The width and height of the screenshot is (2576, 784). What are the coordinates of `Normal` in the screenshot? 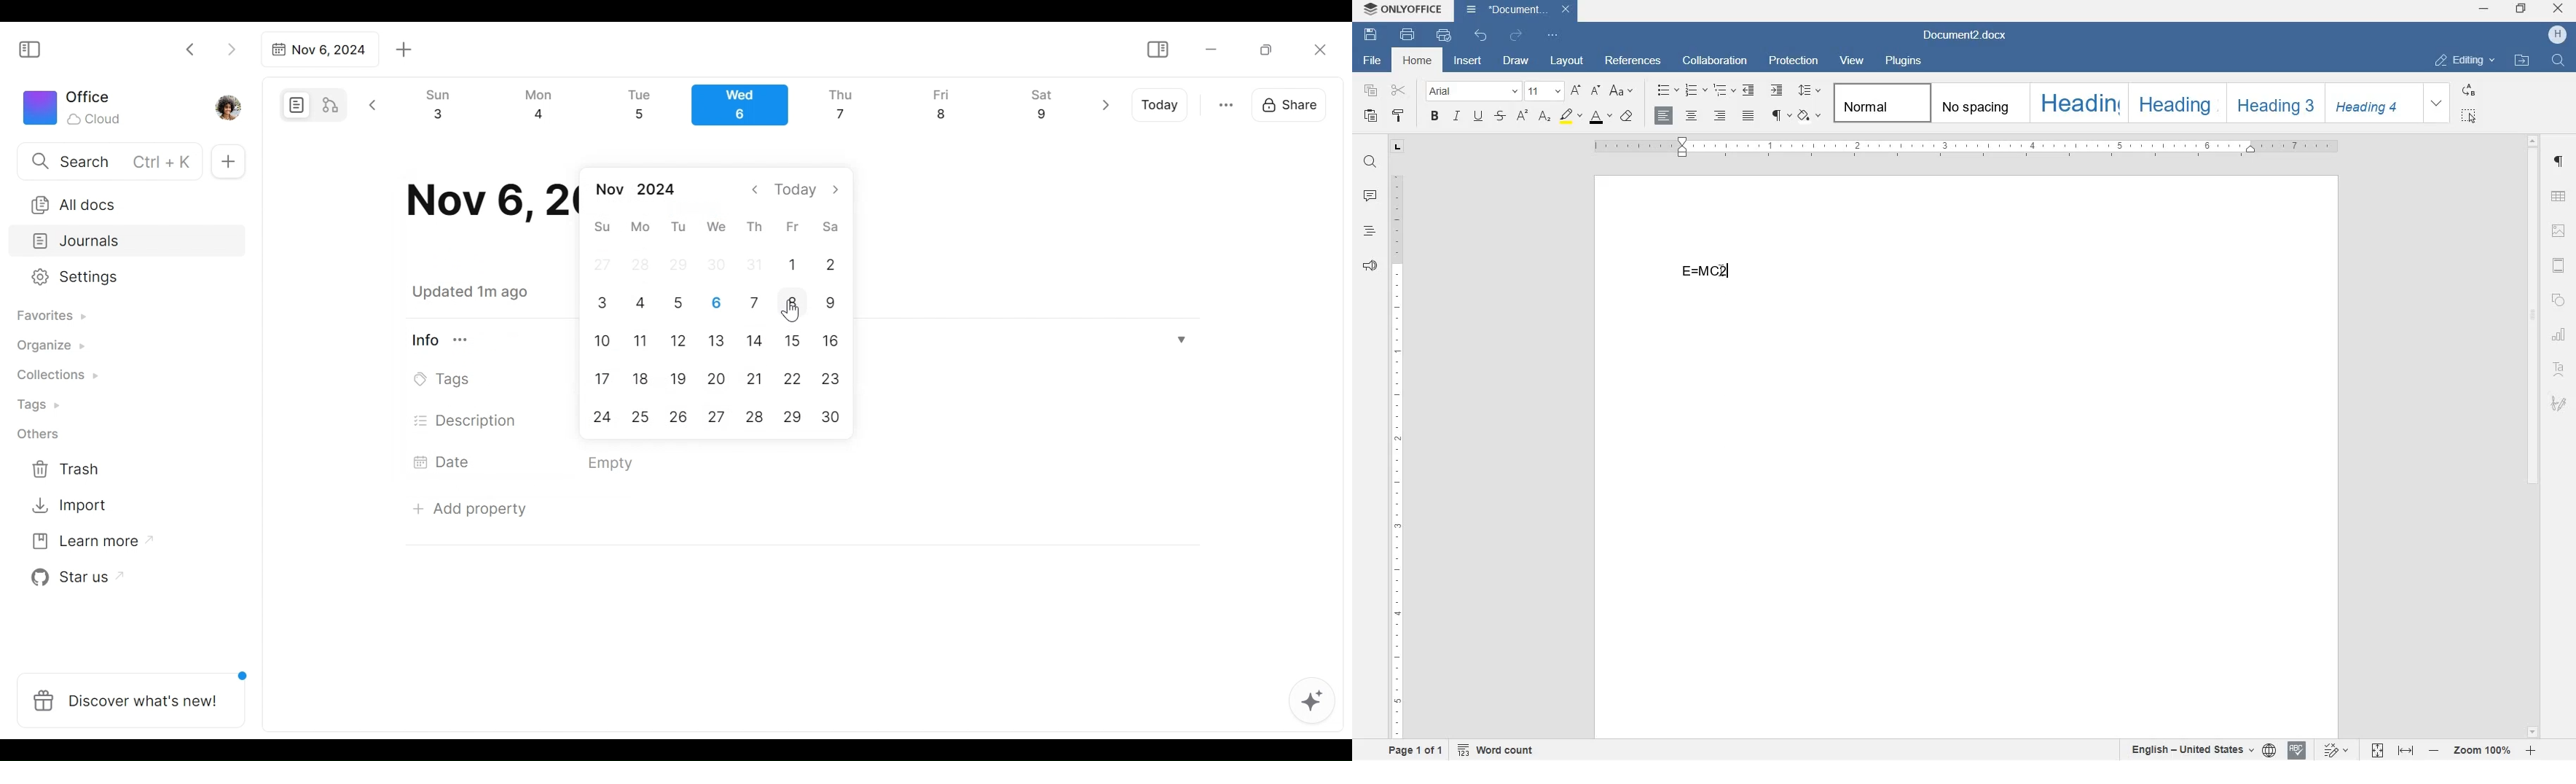 It's located at (1880, 101).